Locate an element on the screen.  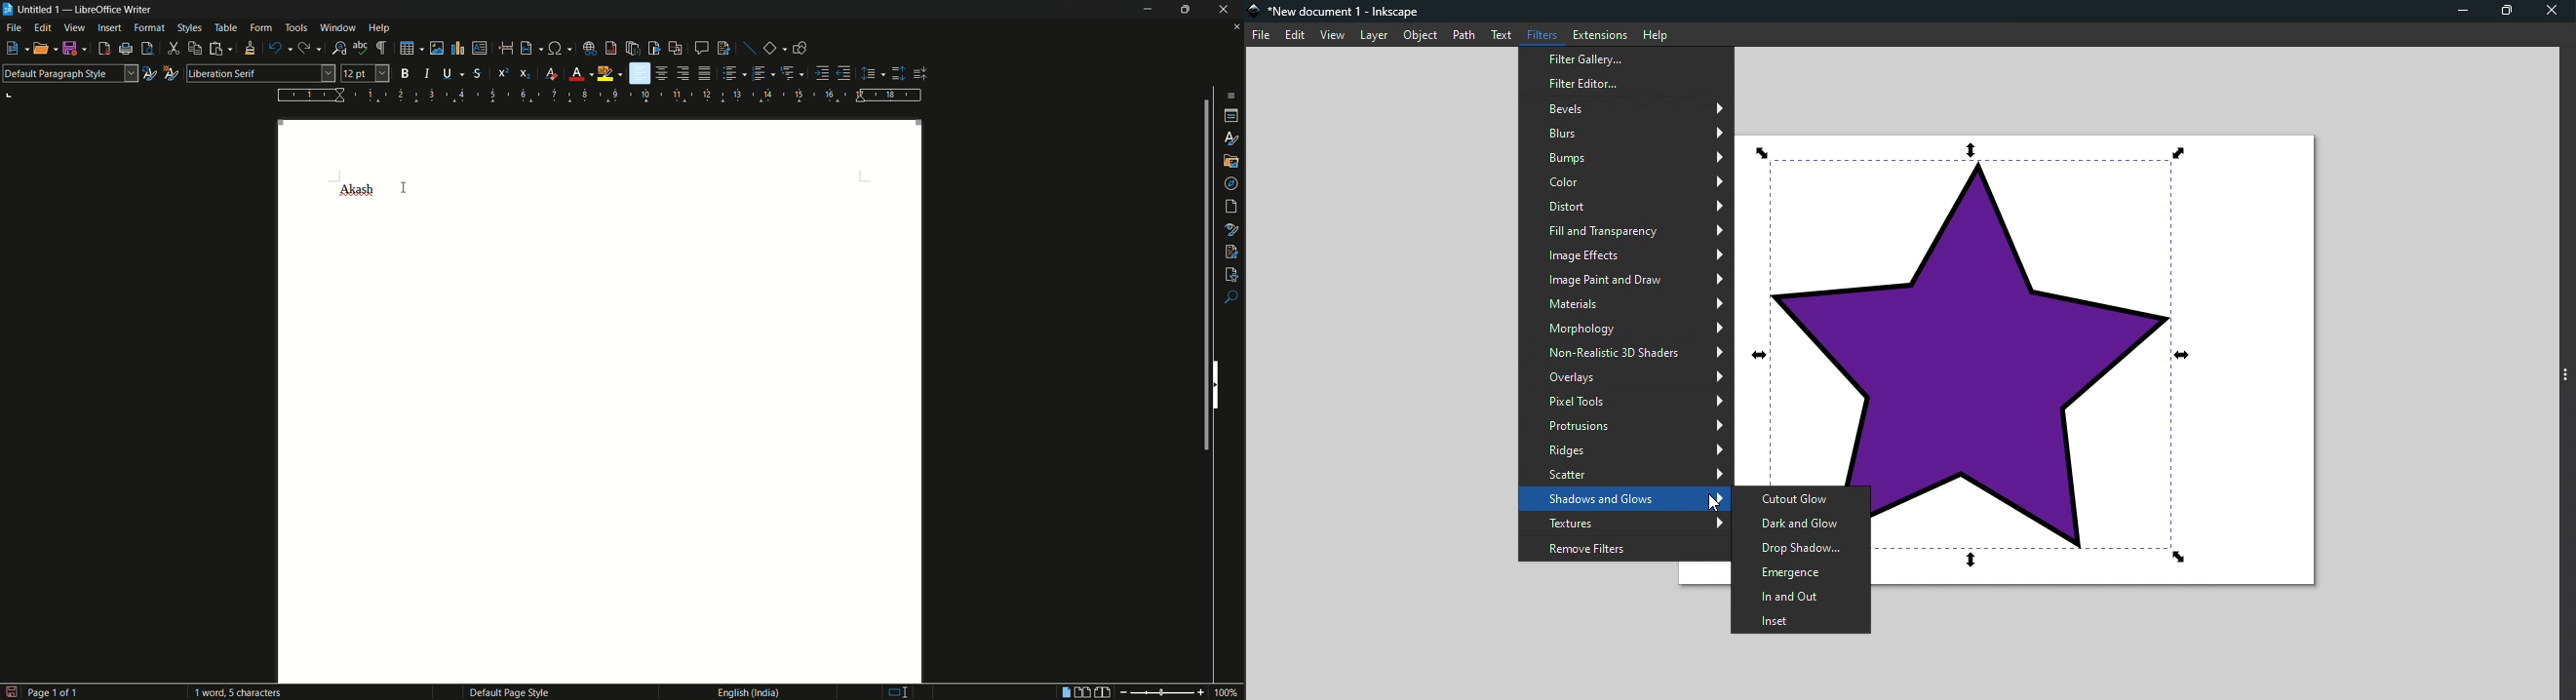
Image paint and draw is located at coordinates (1627, 282).